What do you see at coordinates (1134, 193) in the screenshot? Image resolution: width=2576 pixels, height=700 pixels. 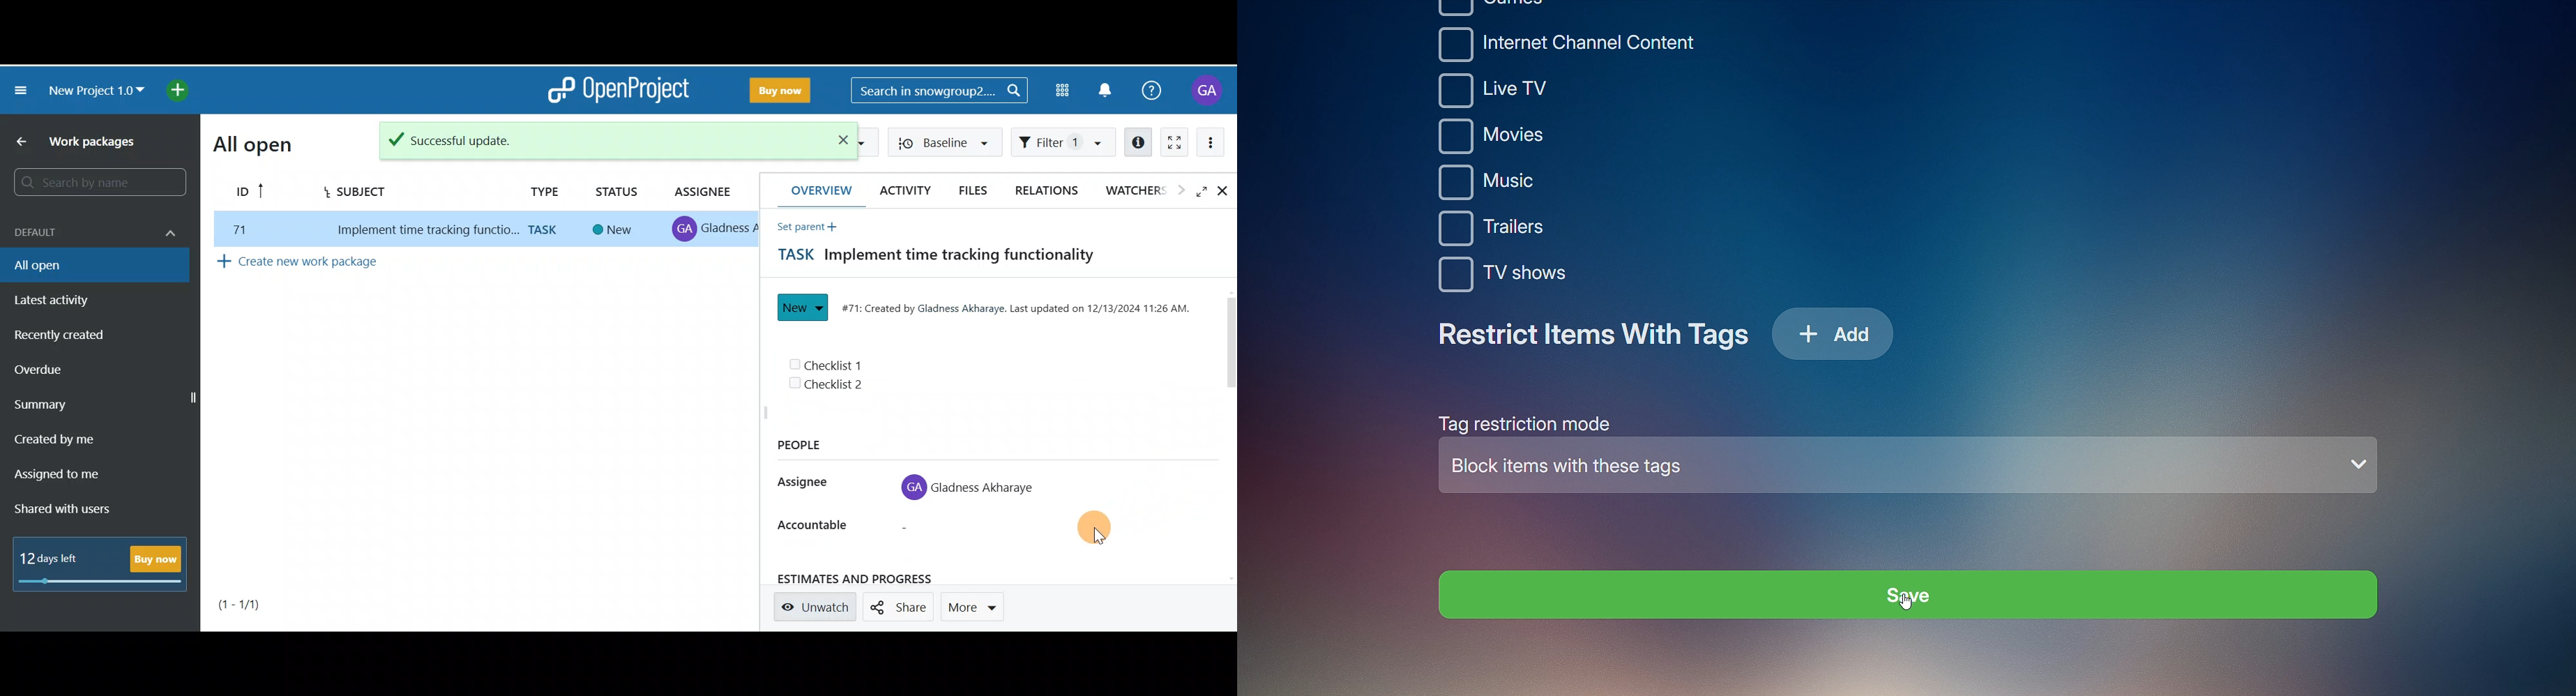 I see `Watchers` at bounding box center [1134, 193].